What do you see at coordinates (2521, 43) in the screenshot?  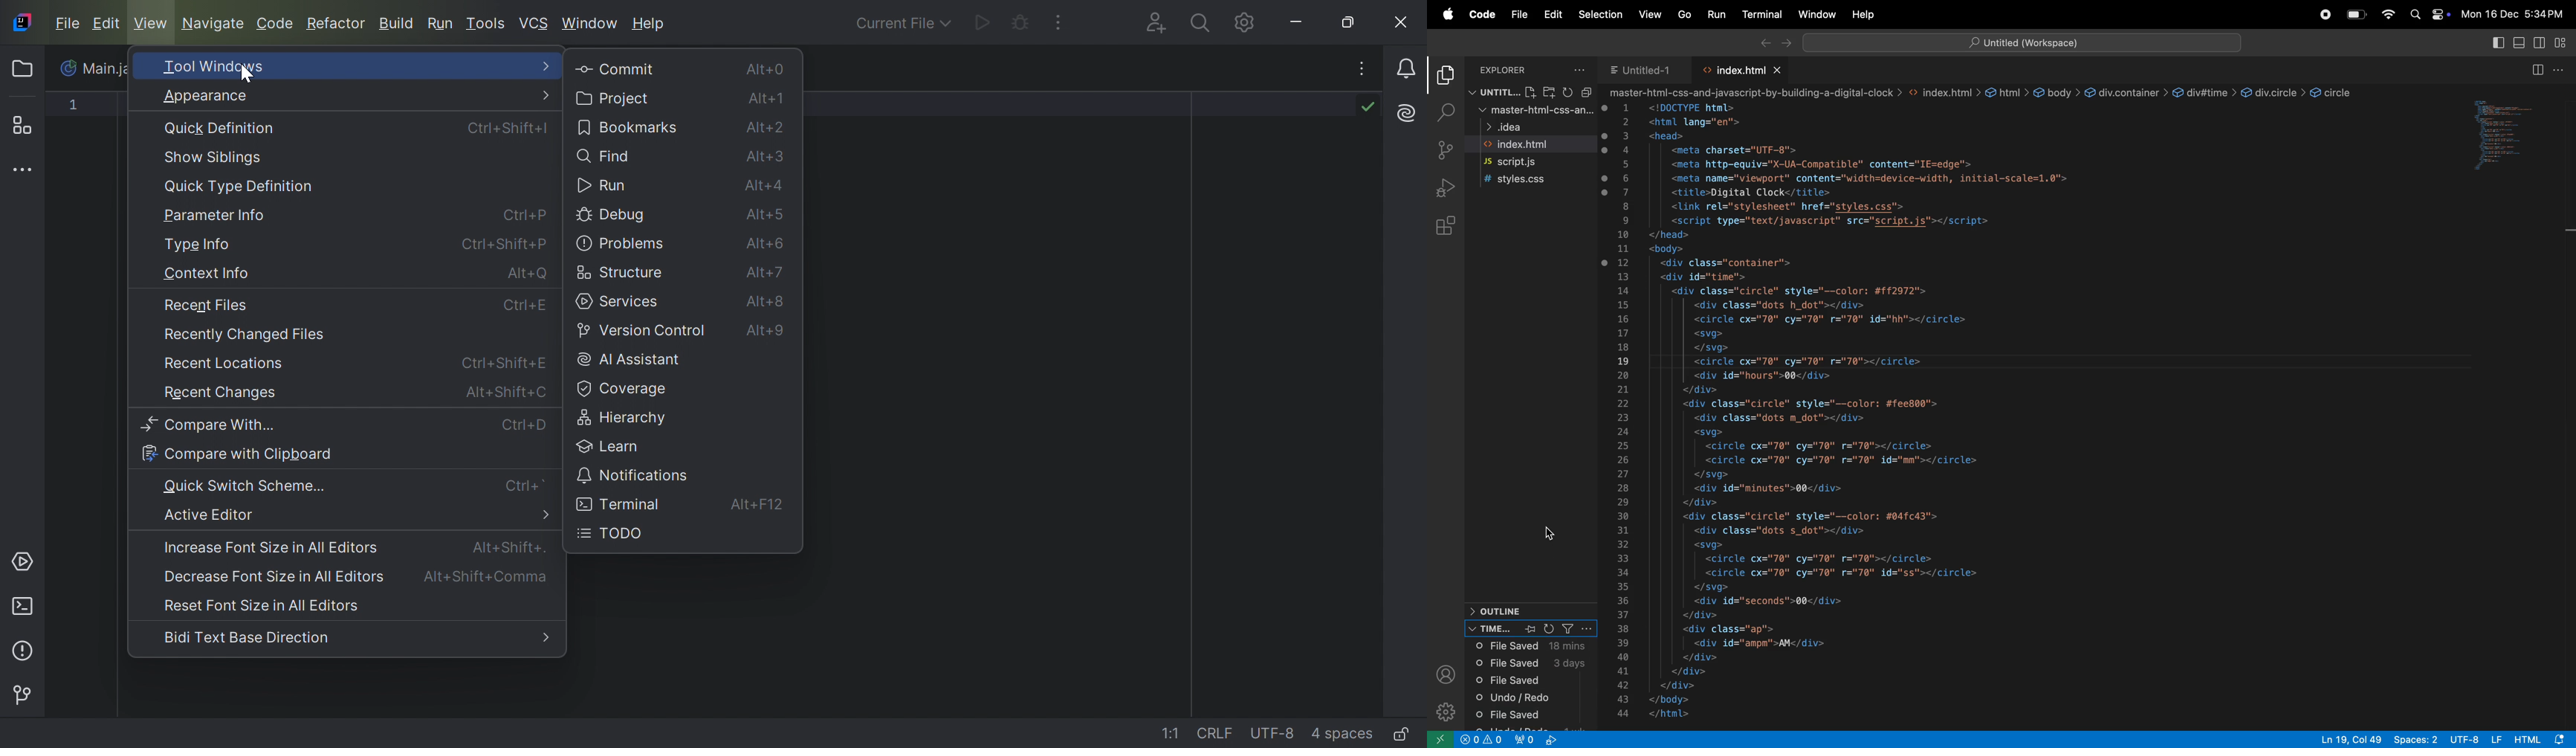 I see `toggle panel` at bounding box center [2521, 43].